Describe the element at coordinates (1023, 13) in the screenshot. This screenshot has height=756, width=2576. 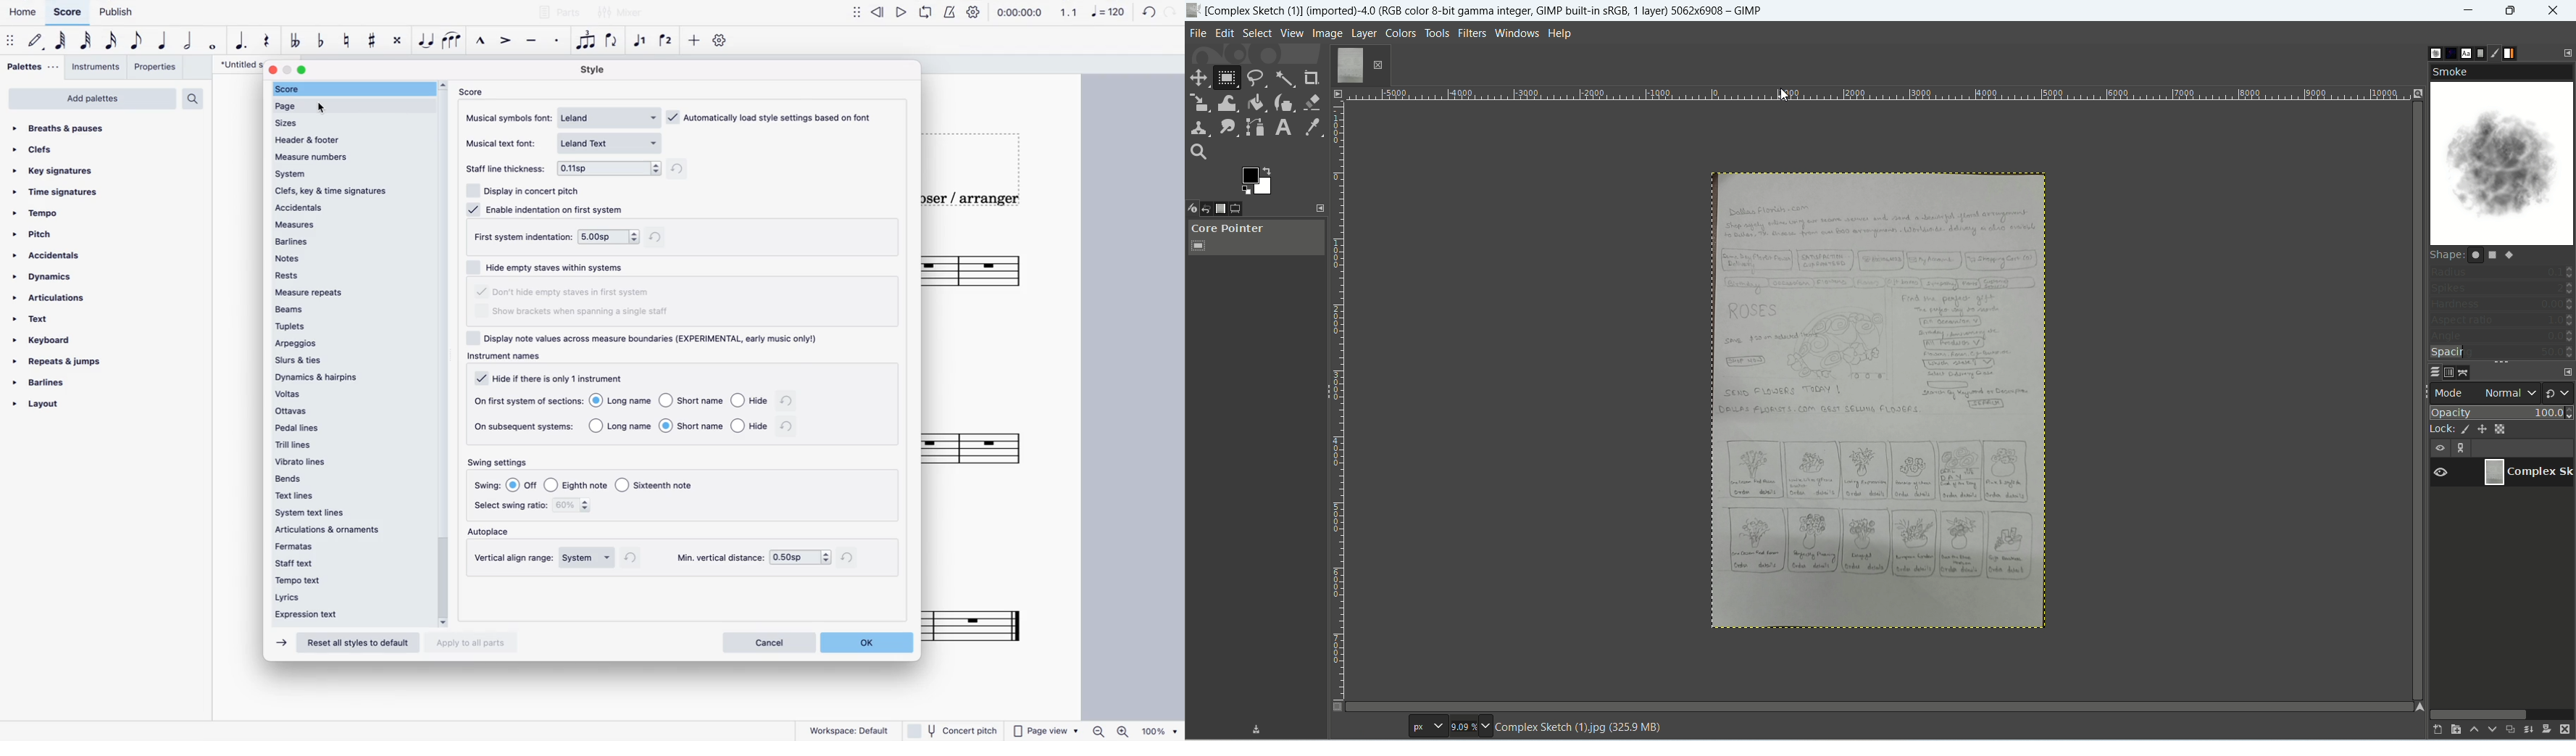
I see `timeframe` at that location.